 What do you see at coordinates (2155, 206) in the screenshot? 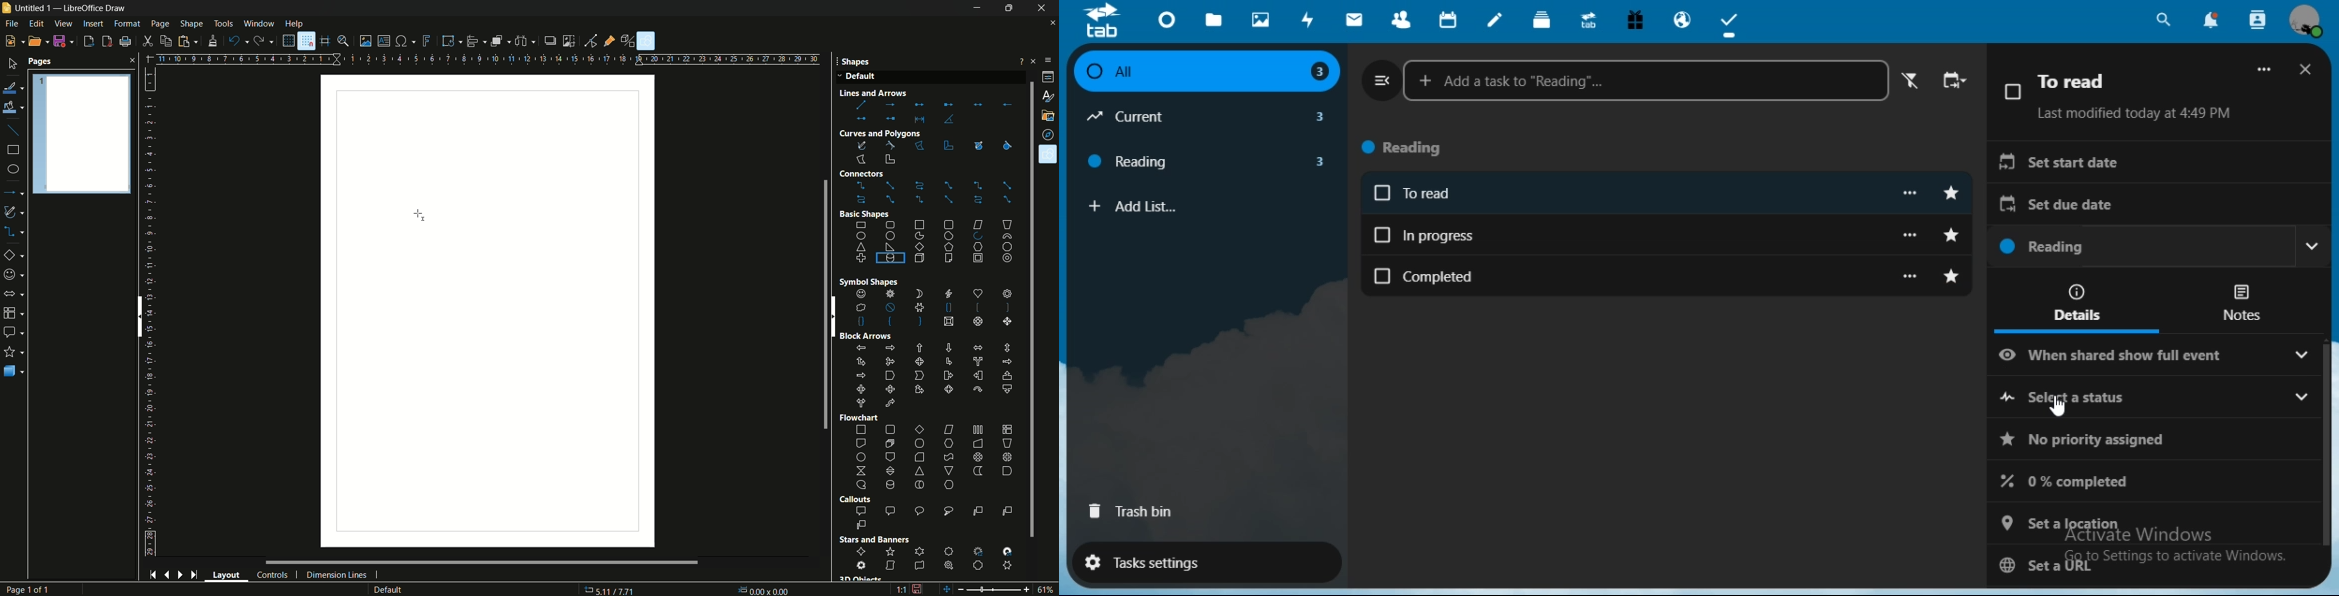
I see `set due date` at bounding box center [2155, 206].